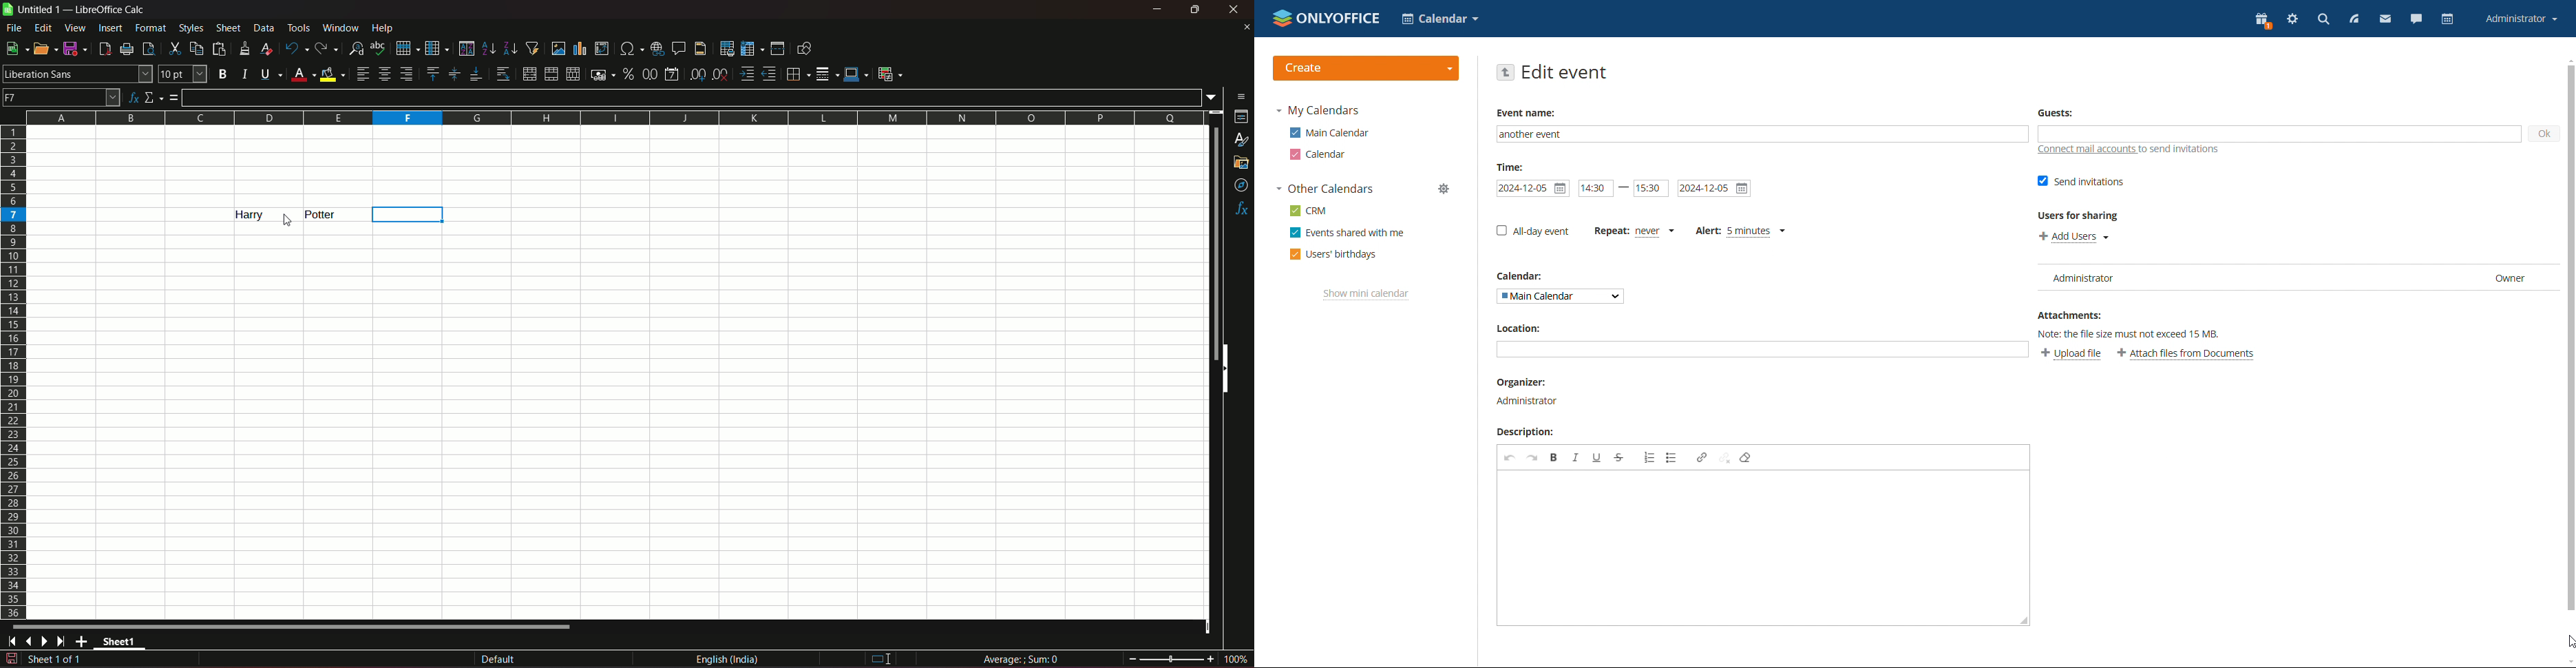 The width and height of the screenshot is (2576, 672). Describe the element at coordinates (1242, 186) in the screenshot. I see `navigator` at that location.